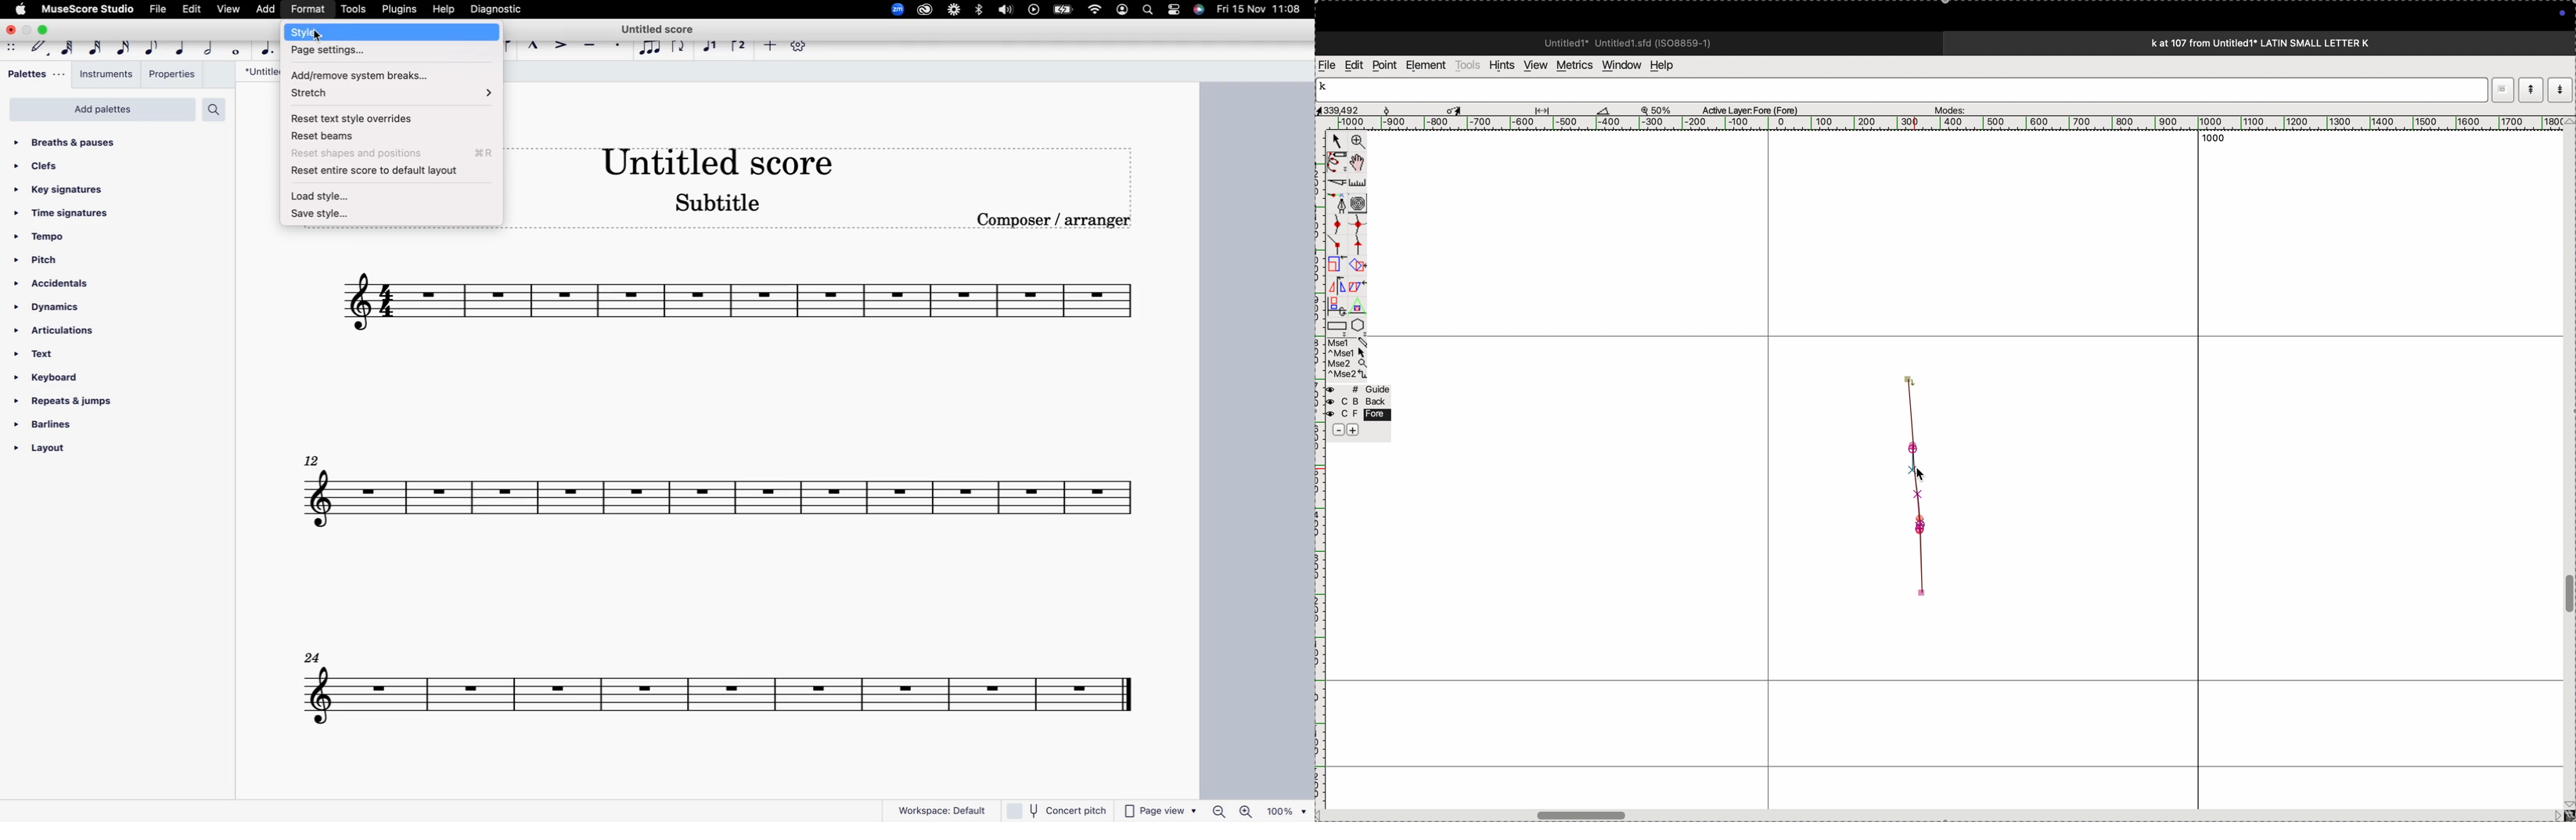  I want to click on search, so click(215, 110).